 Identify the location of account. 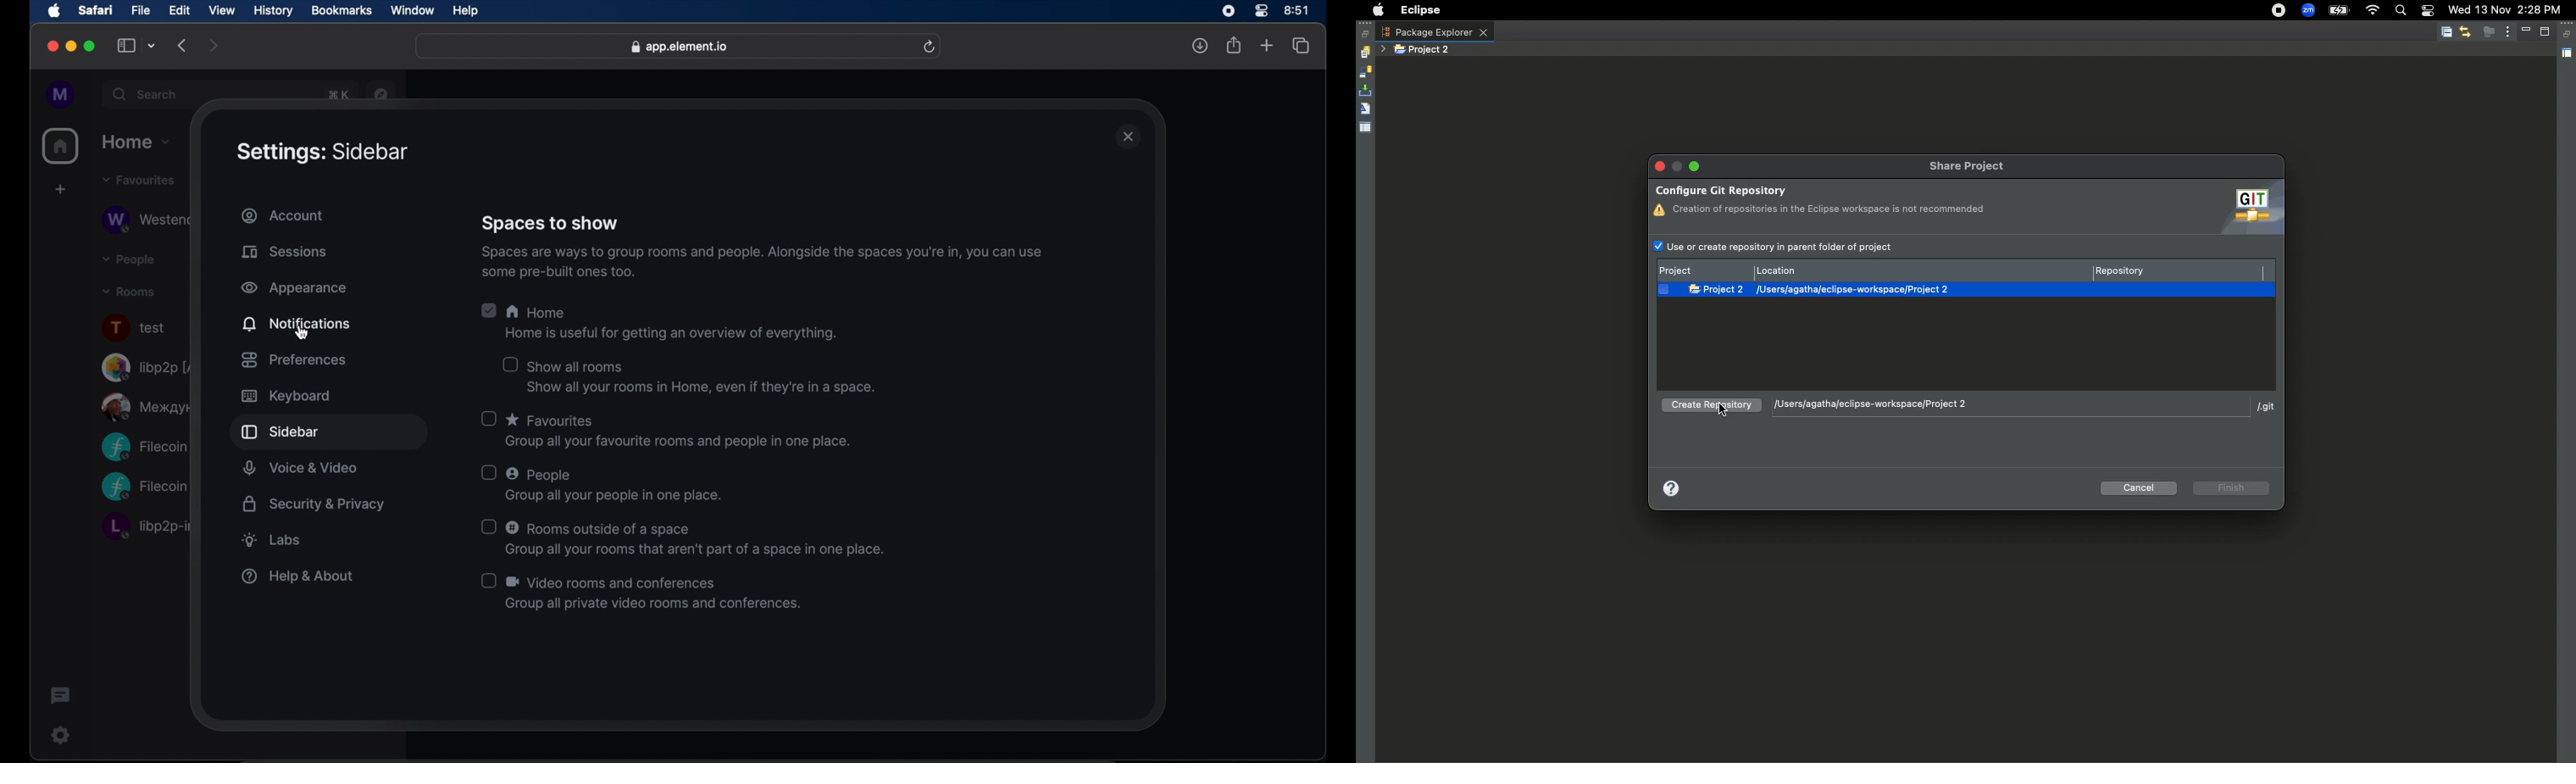
(286, 215).